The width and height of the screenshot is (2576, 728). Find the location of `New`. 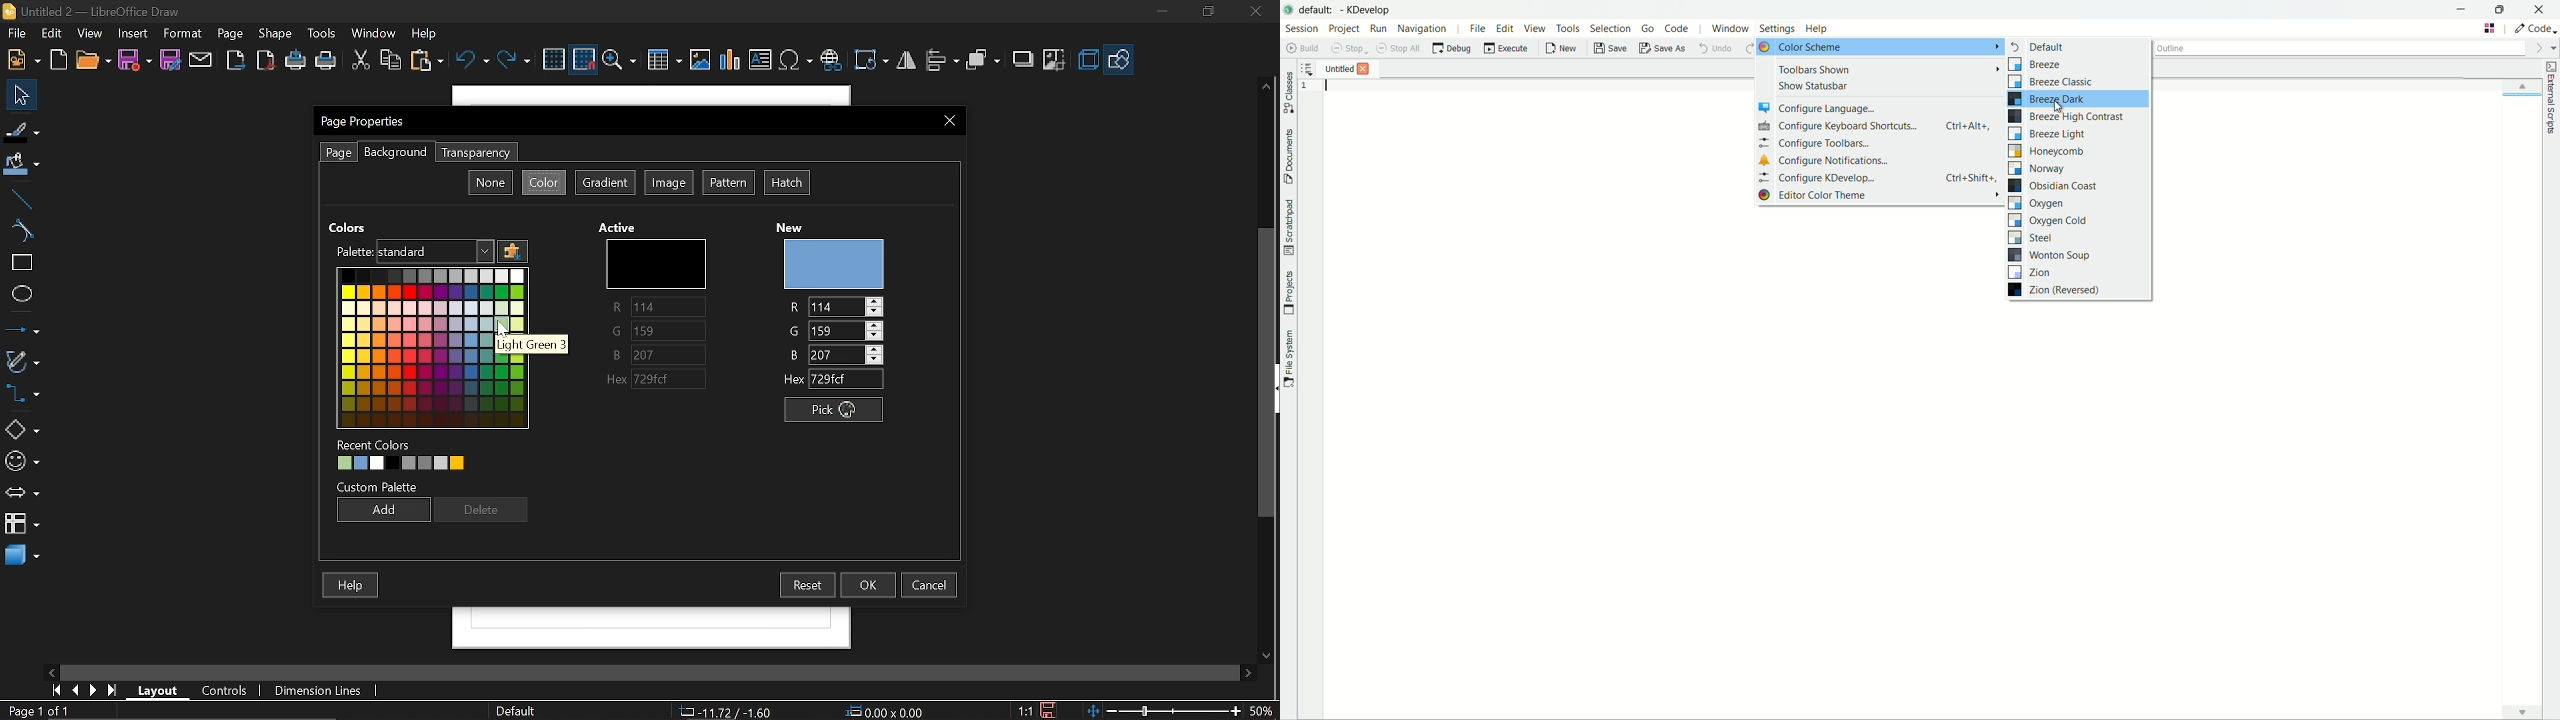

New is located at coordinates (24, 60).